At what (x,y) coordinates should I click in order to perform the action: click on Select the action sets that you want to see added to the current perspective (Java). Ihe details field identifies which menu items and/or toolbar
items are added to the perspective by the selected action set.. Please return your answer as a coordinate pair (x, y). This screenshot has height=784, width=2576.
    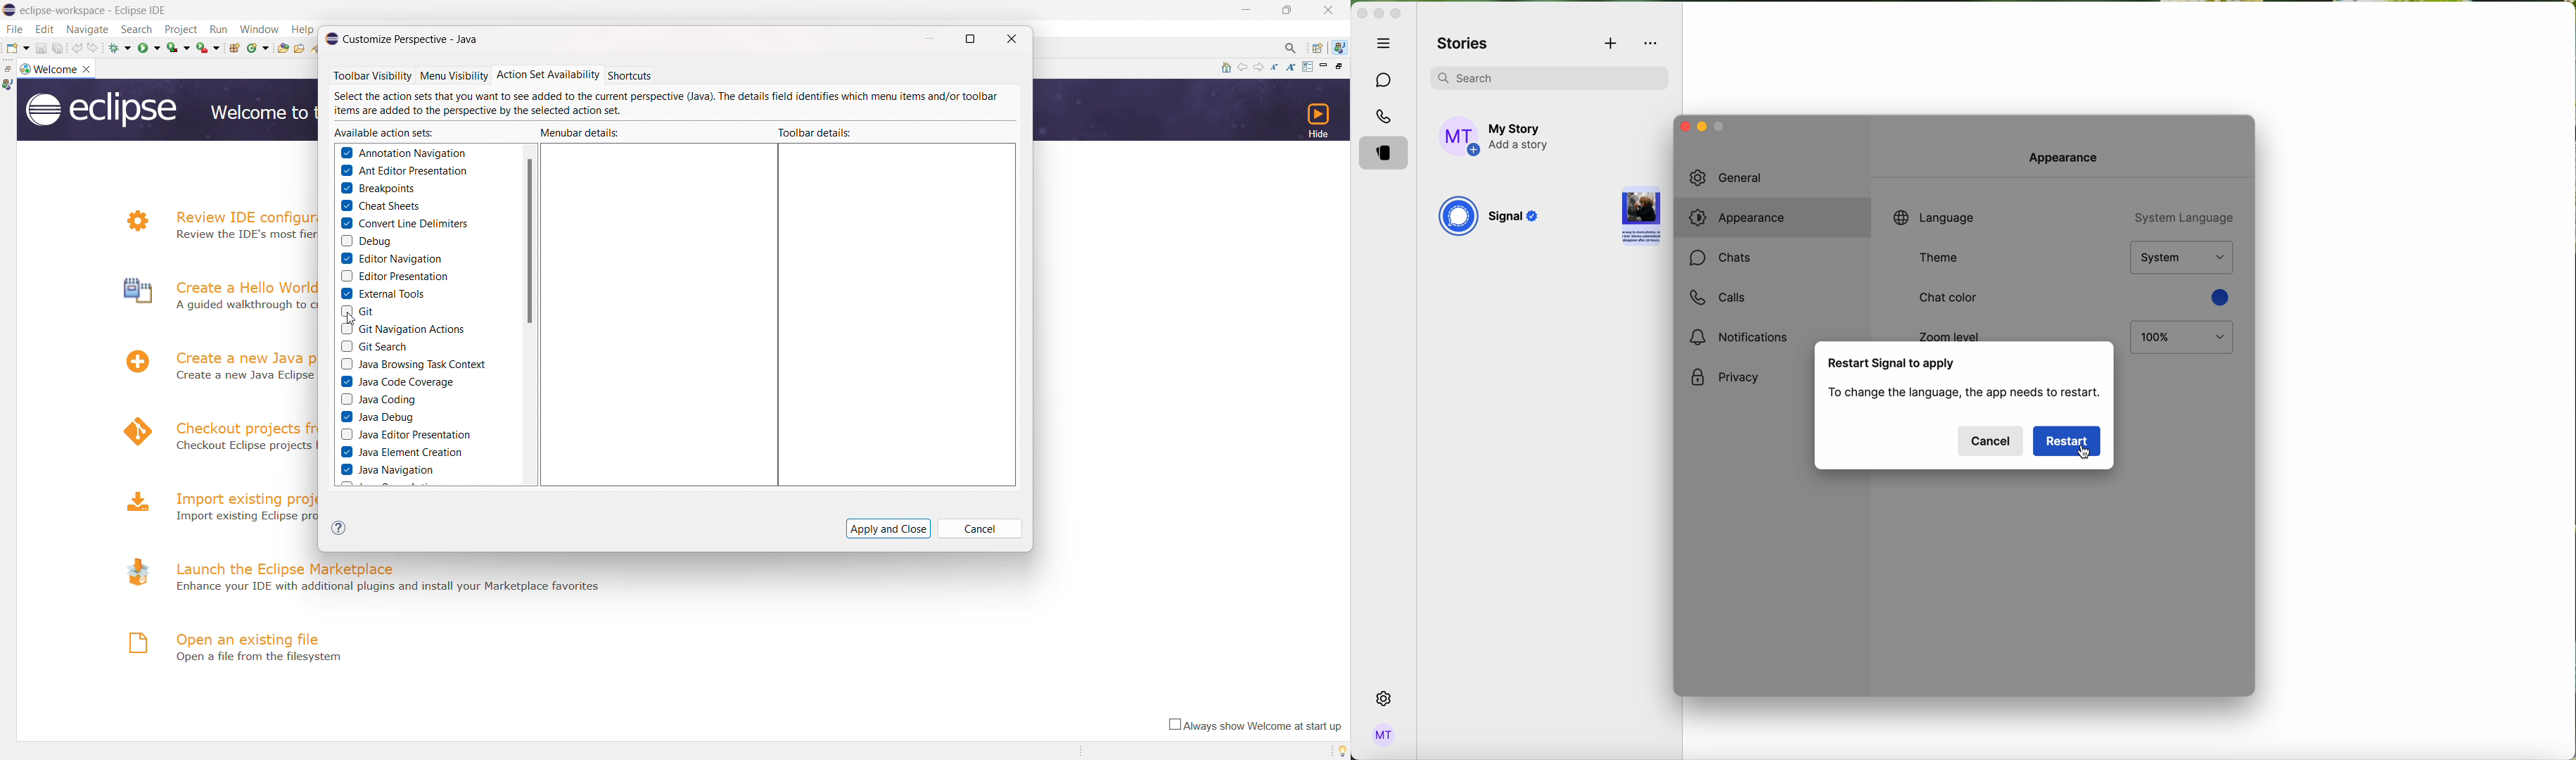
    Looking at the image, I should click on (671, 104).